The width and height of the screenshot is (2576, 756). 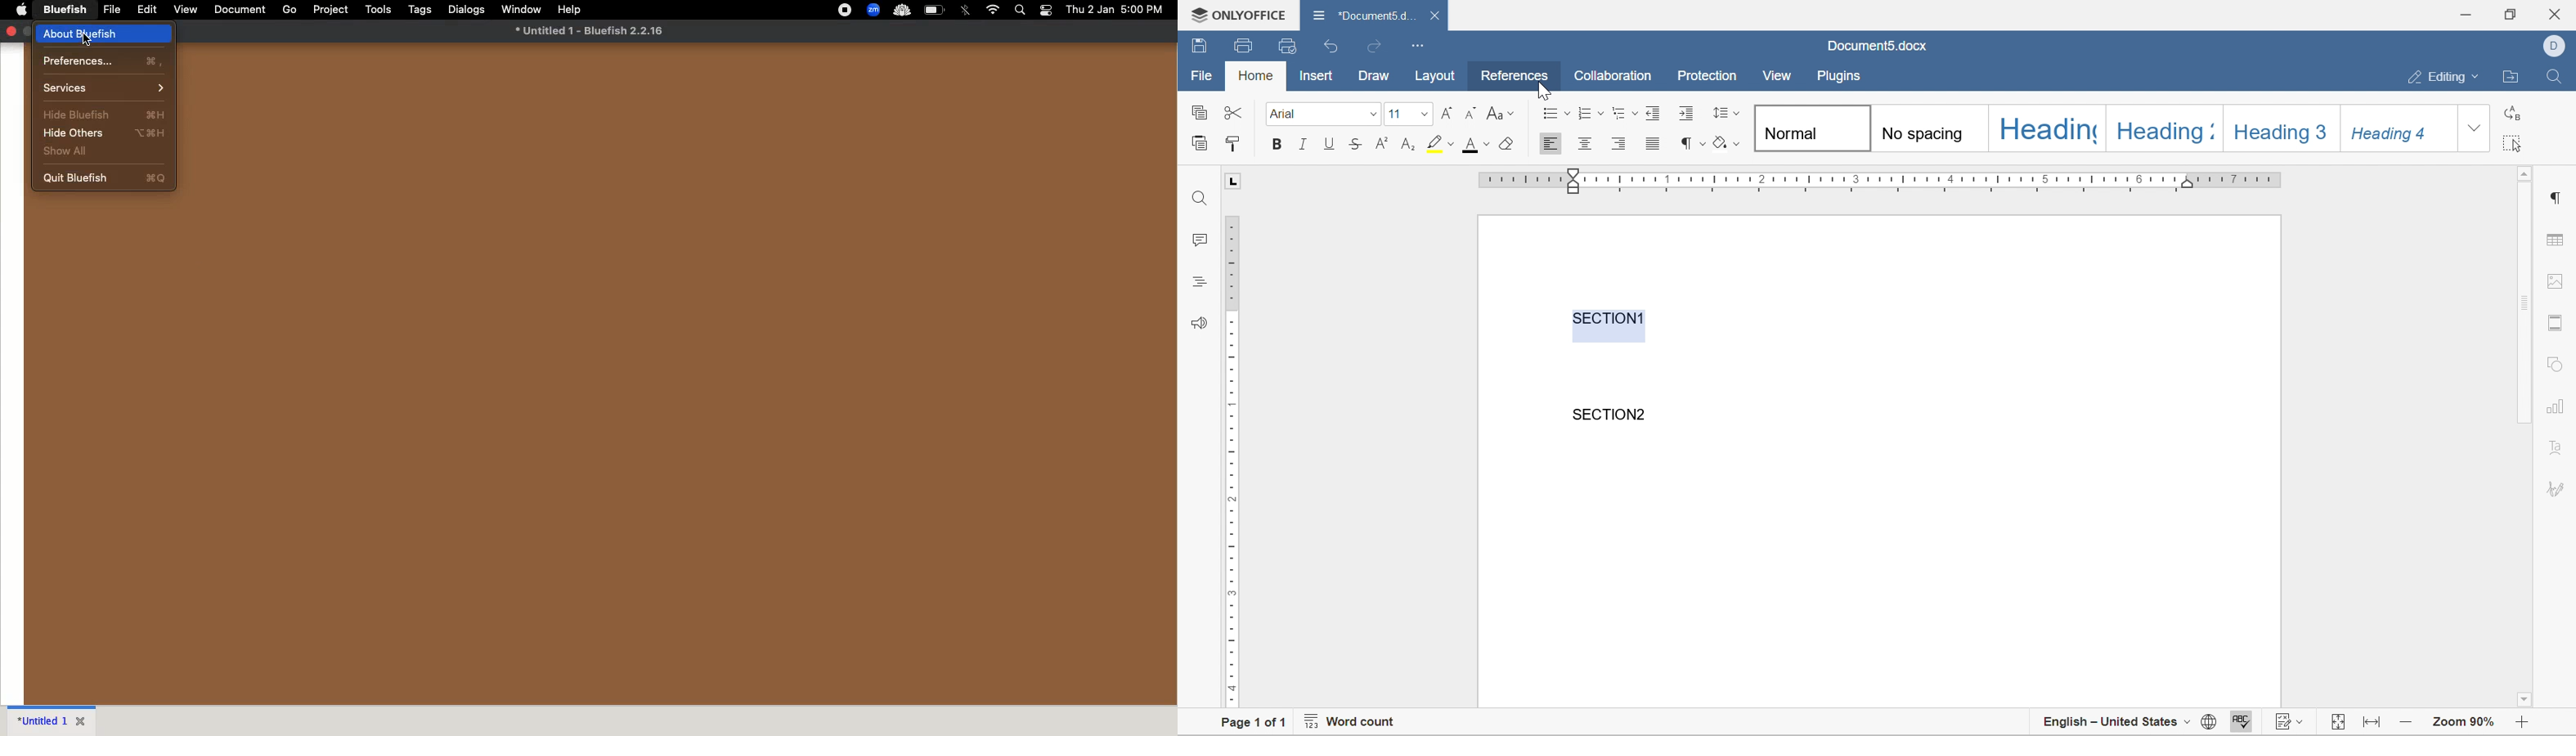 What do you see at coordinates (1372, 47) in the screenshot?
I see `redo` at bounding box center [1372, 47].